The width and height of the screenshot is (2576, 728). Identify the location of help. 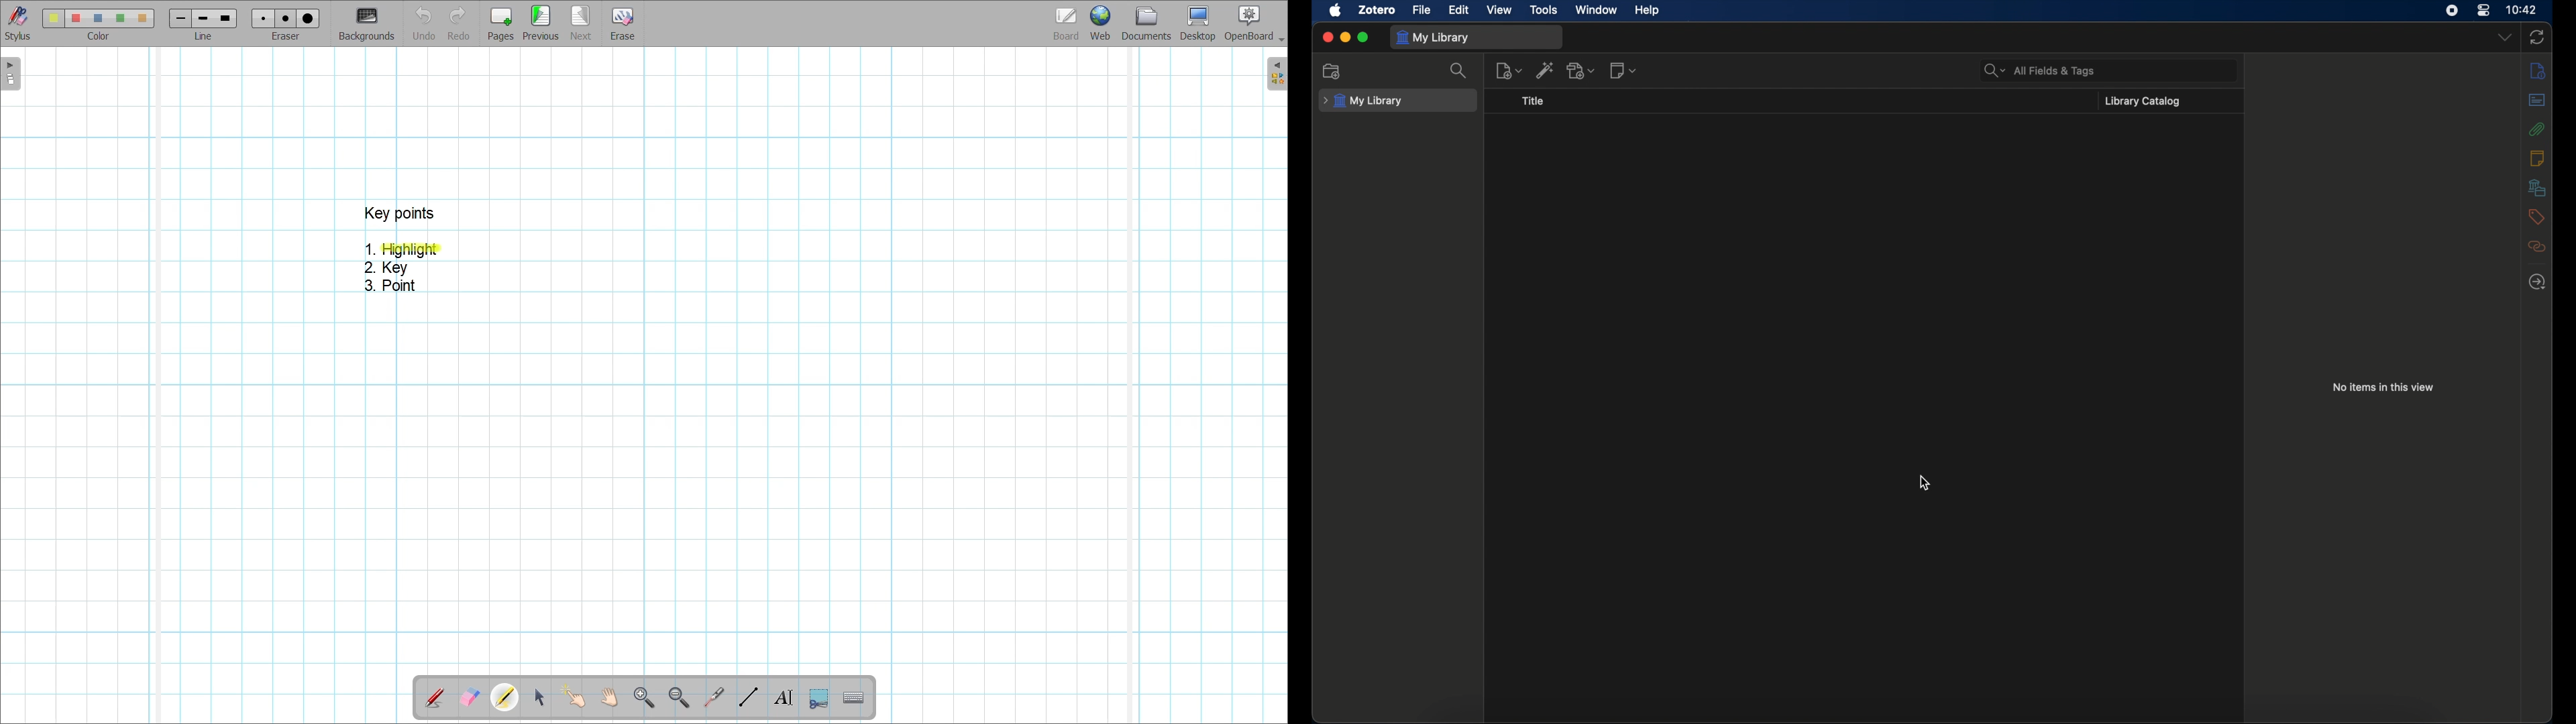
(1648, 11).